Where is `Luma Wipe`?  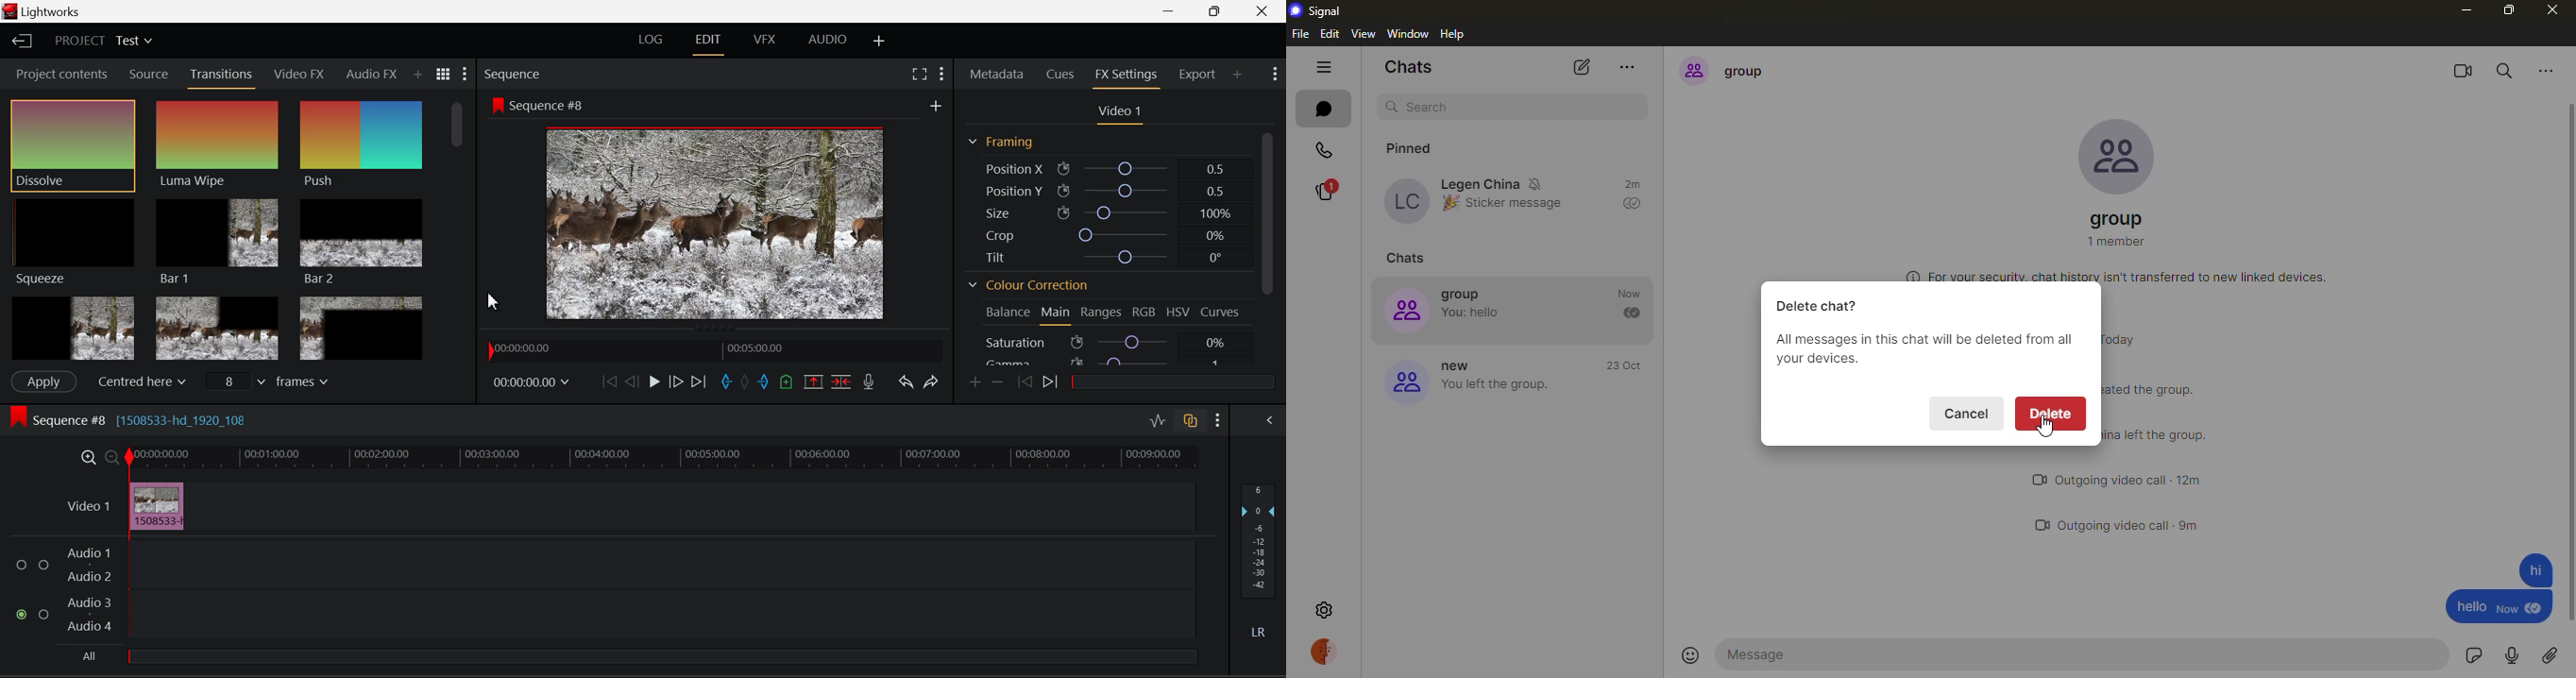
Luma Wipe is located at coordinates (216, 145).